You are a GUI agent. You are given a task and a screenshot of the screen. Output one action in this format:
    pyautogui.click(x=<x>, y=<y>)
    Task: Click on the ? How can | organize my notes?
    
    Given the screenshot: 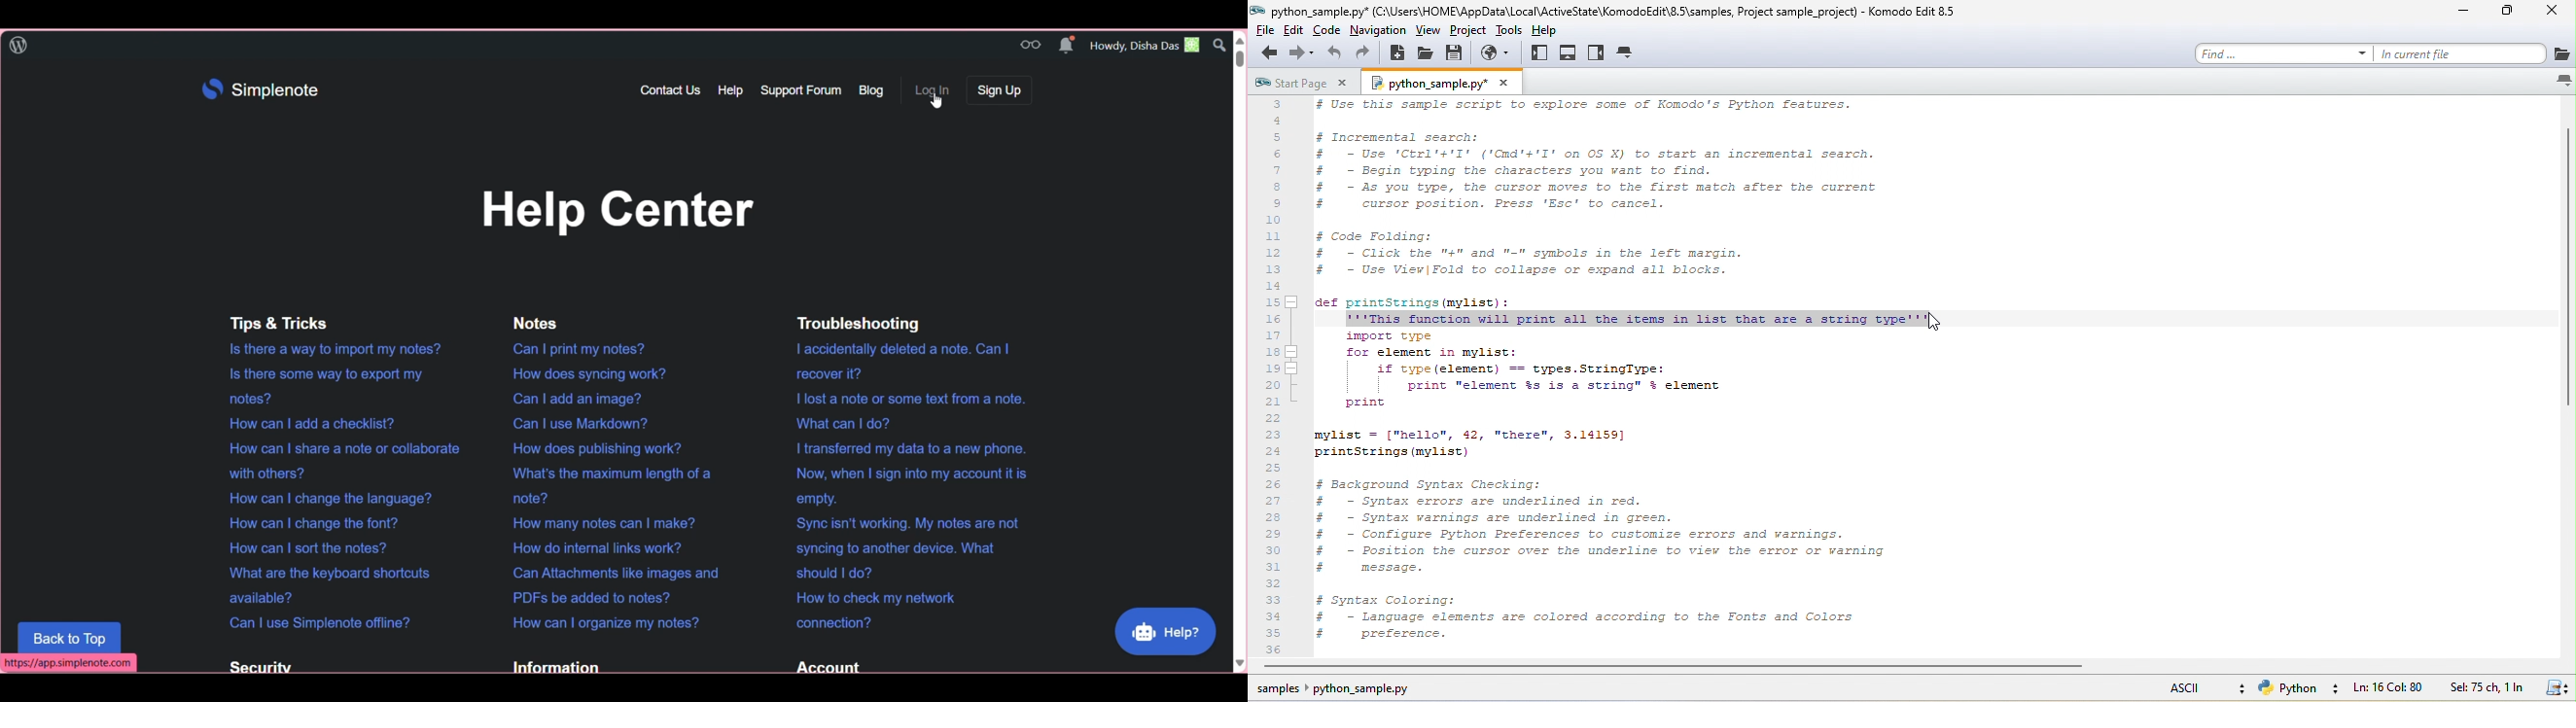 What is the action you would take?
    pyautogui.click(x=603, y=622)
    